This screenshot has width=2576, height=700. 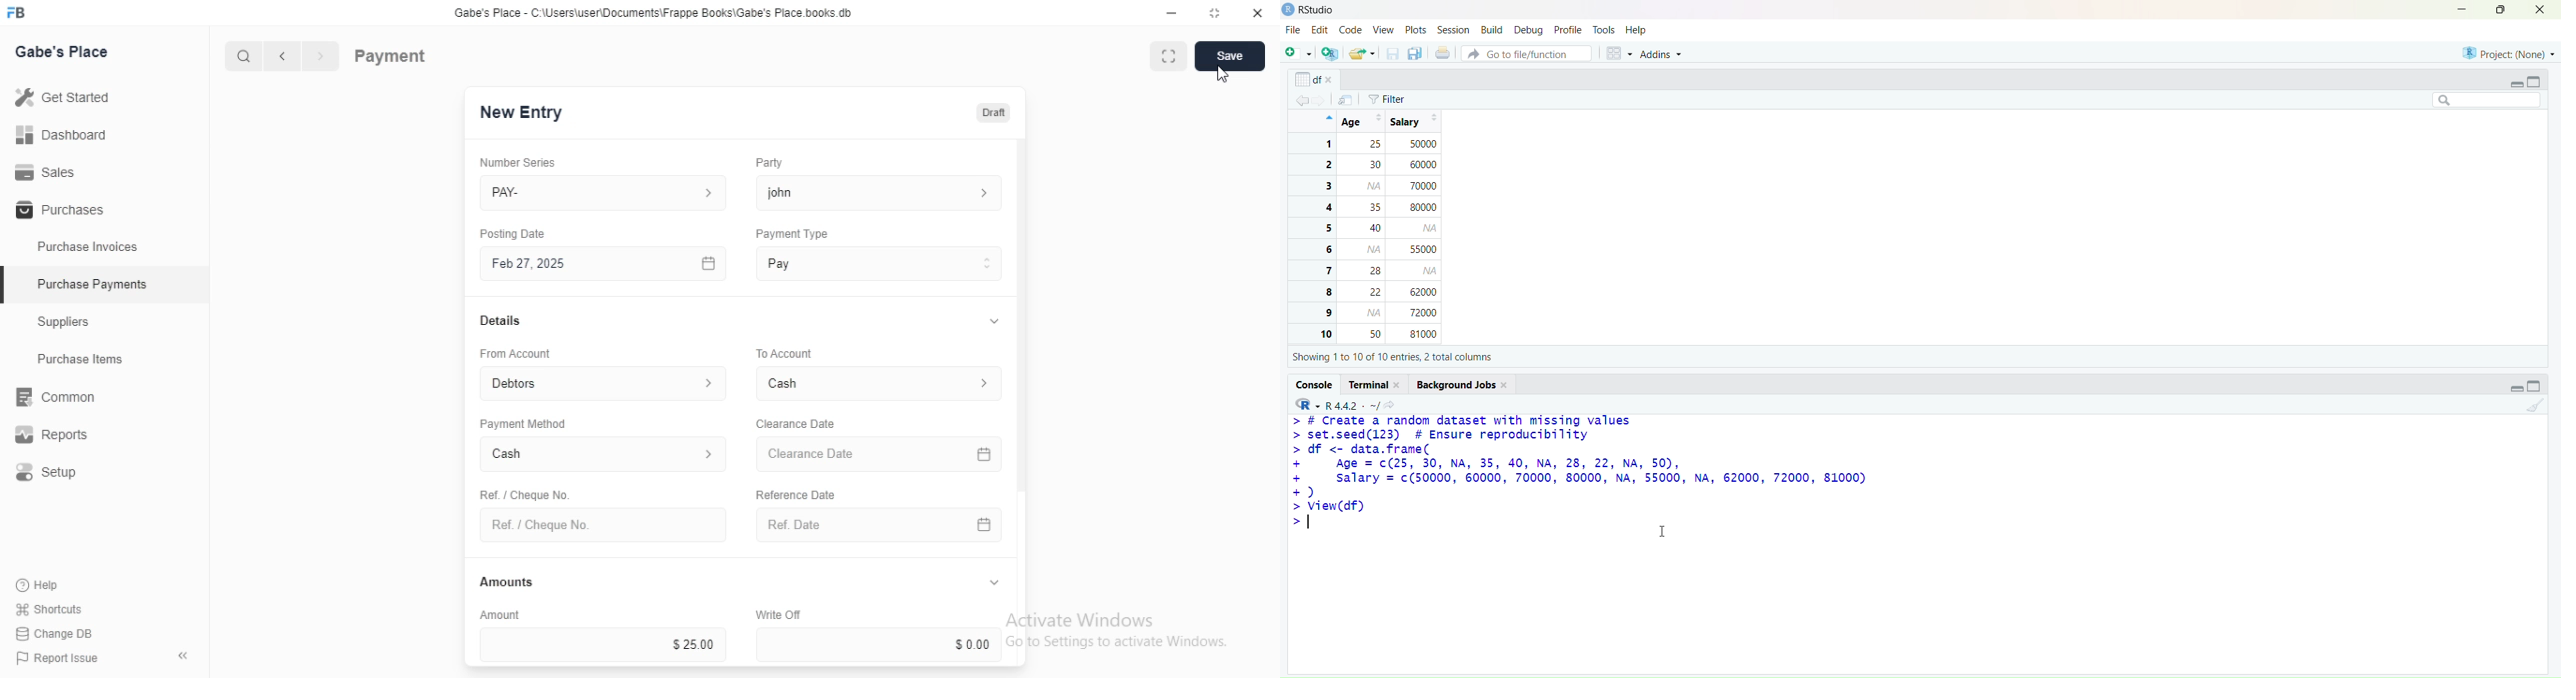 What do you see at coordinates (1391, 404) in the screenshot?
I see `view the current working directory` at bounding box center [1391, 404].